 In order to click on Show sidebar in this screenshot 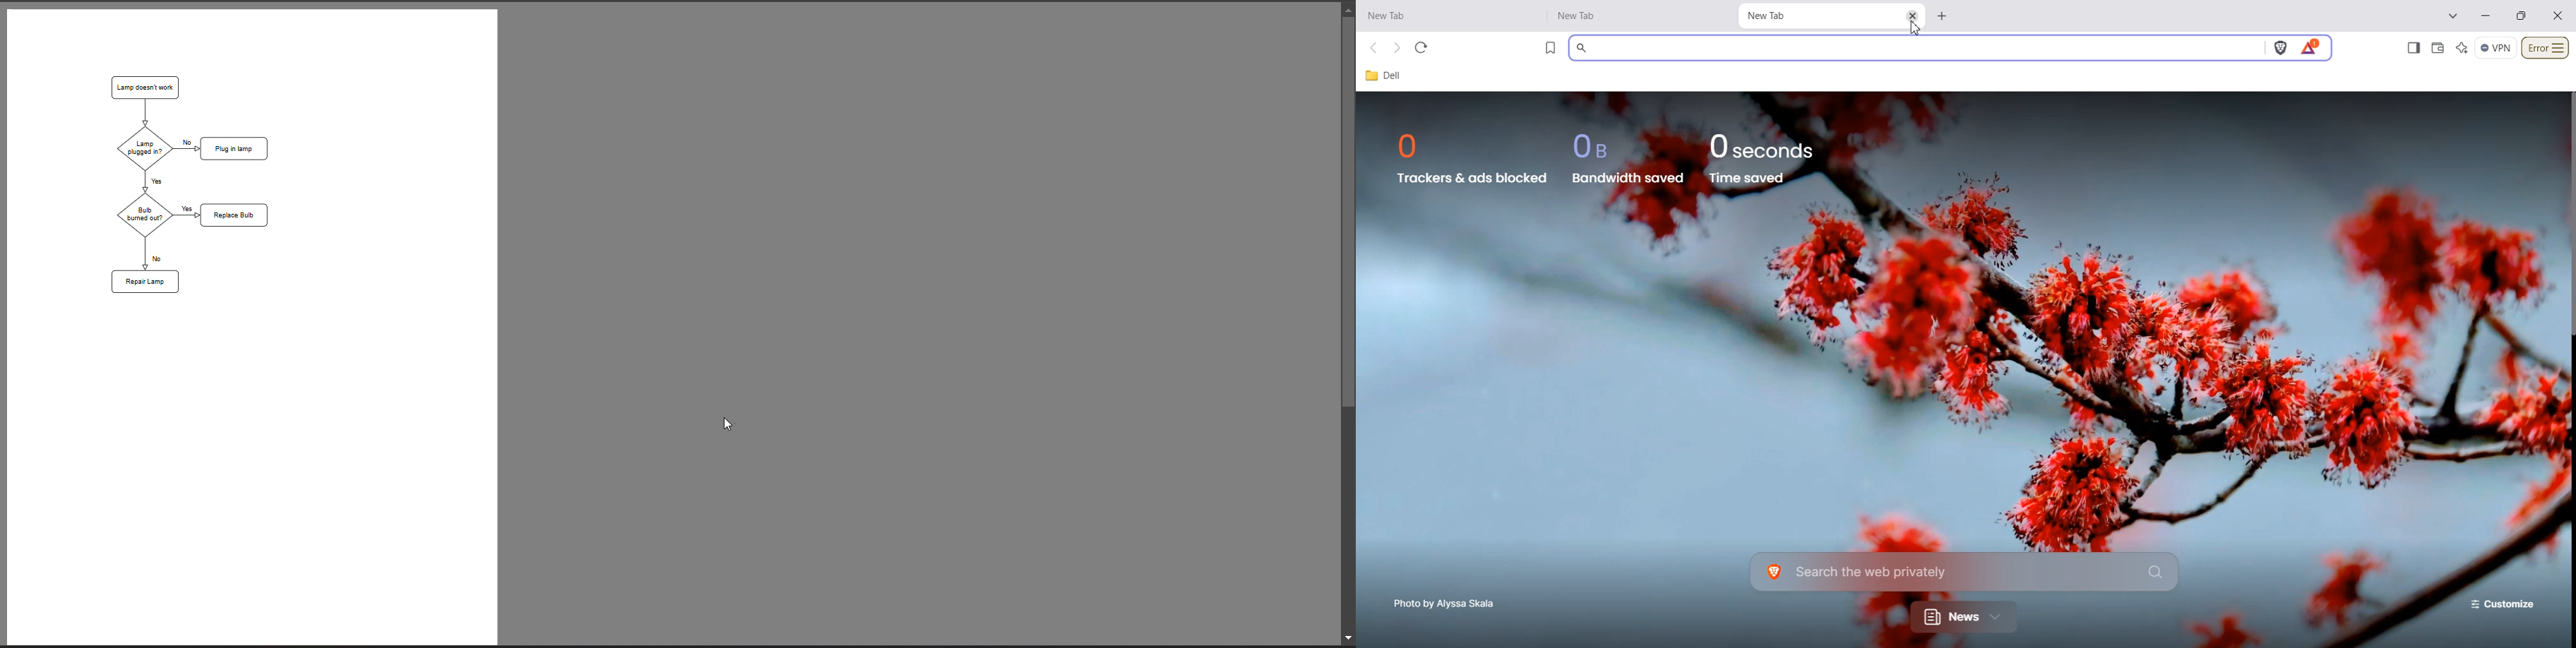, I will do `click(2413, 48)`.